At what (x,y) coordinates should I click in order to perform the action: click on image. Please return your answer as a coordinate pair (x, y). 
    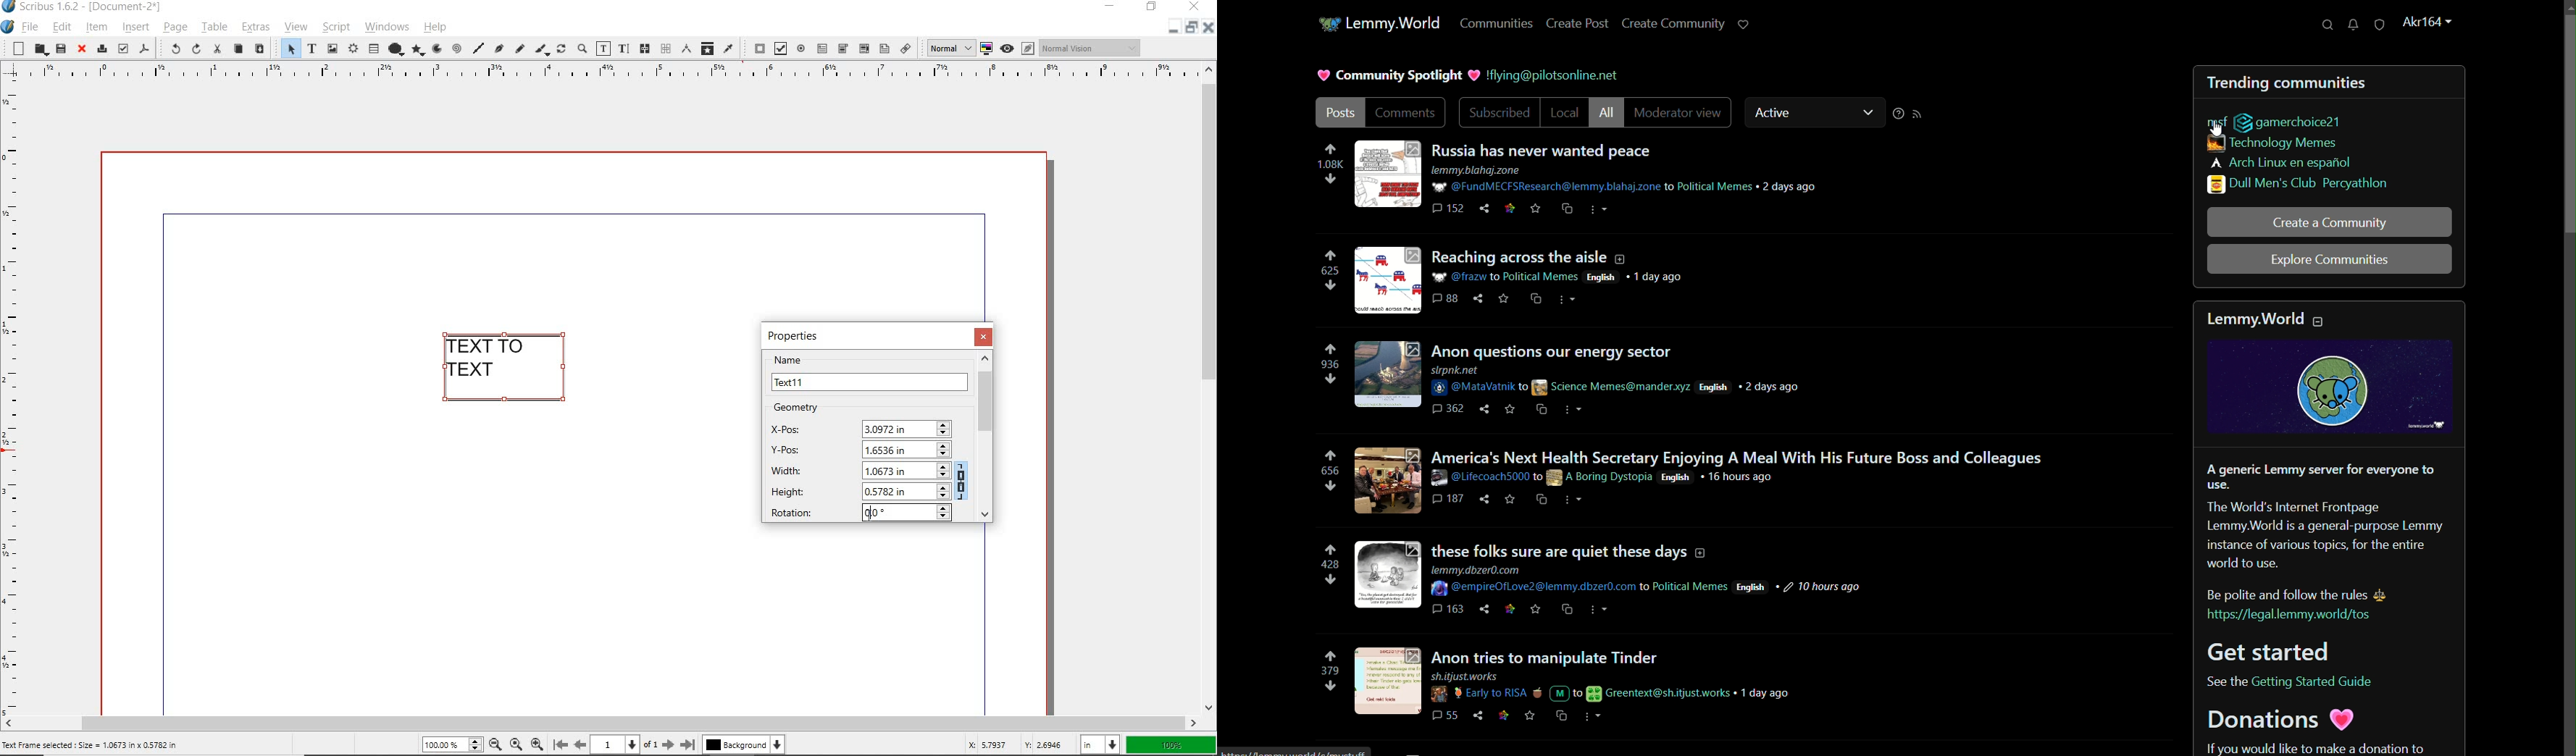
    Looking at the image, I should click on (1388, 279).